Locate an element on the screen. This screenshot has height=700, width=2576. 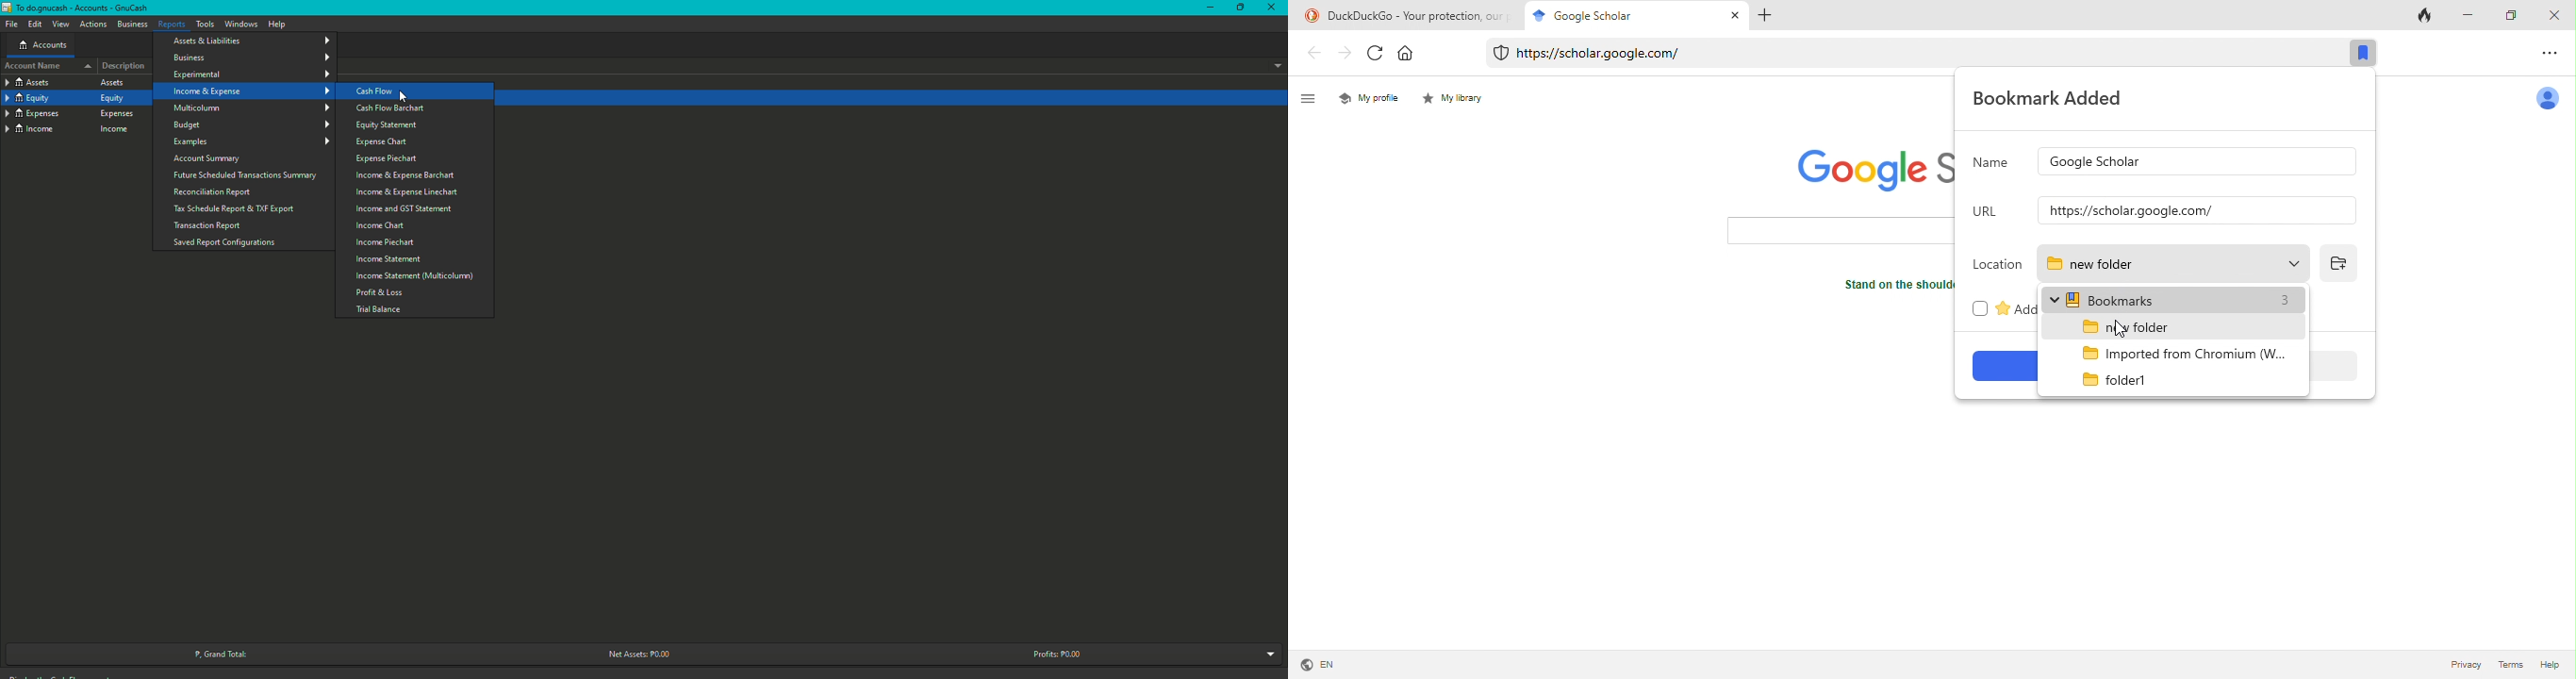
Cash Flow is located at coordinates (376, 90).